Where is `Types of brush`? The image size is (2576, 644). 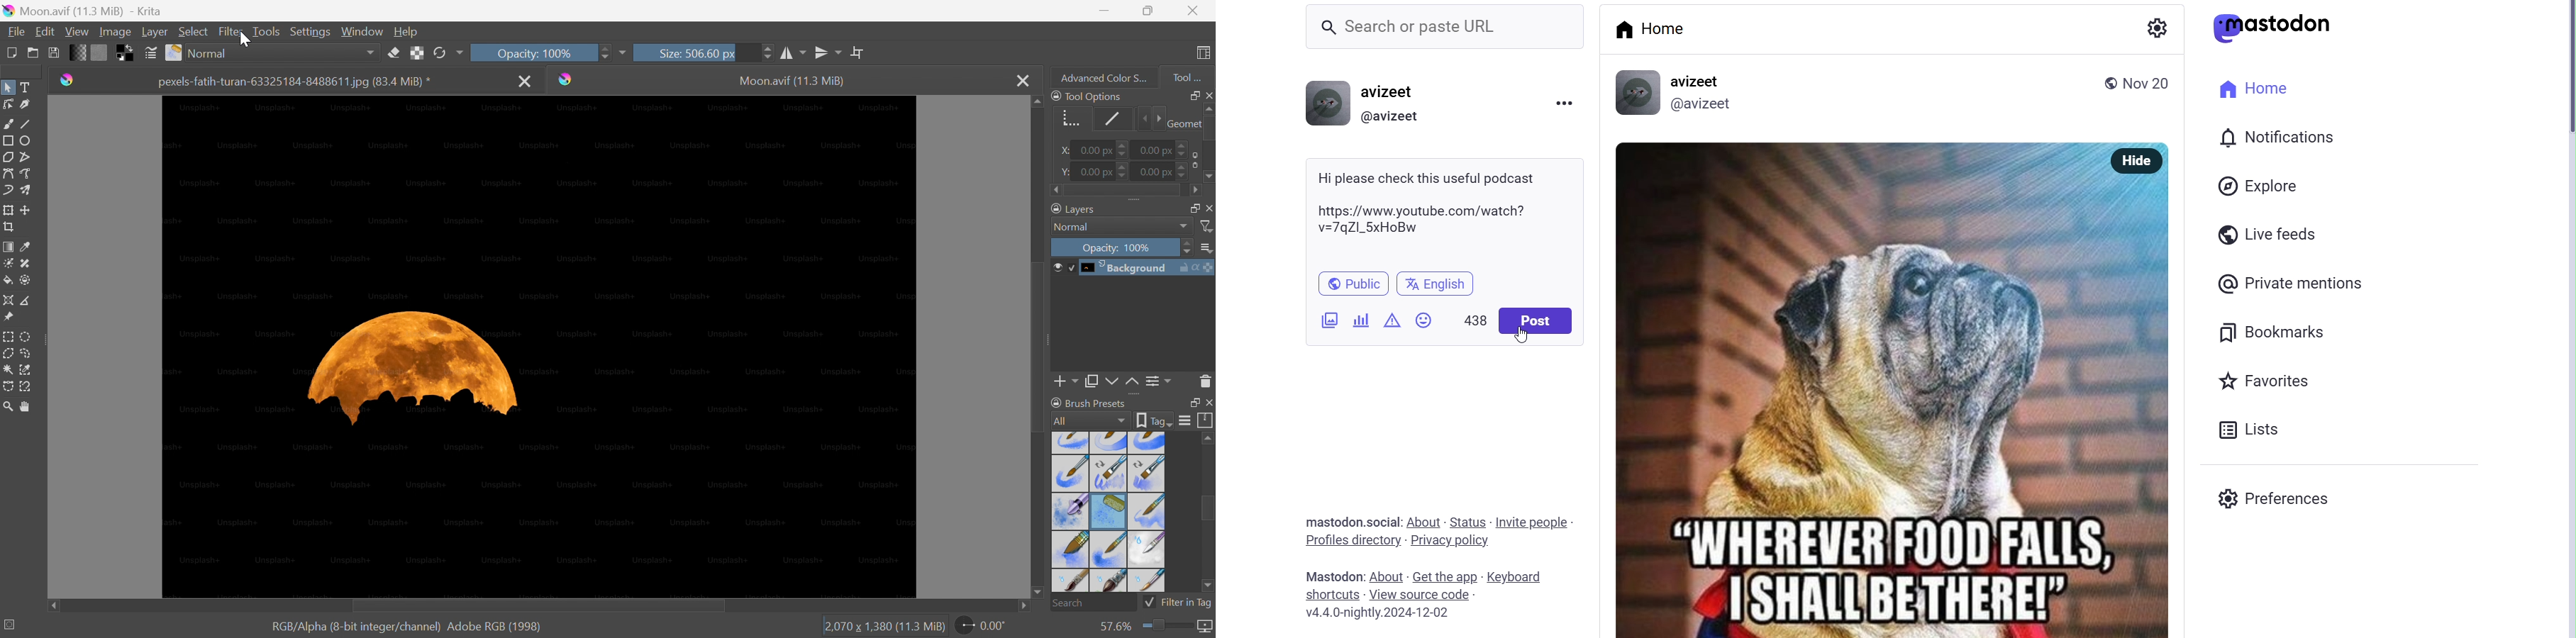 Types of brush is located at coordinates (1109, 511).